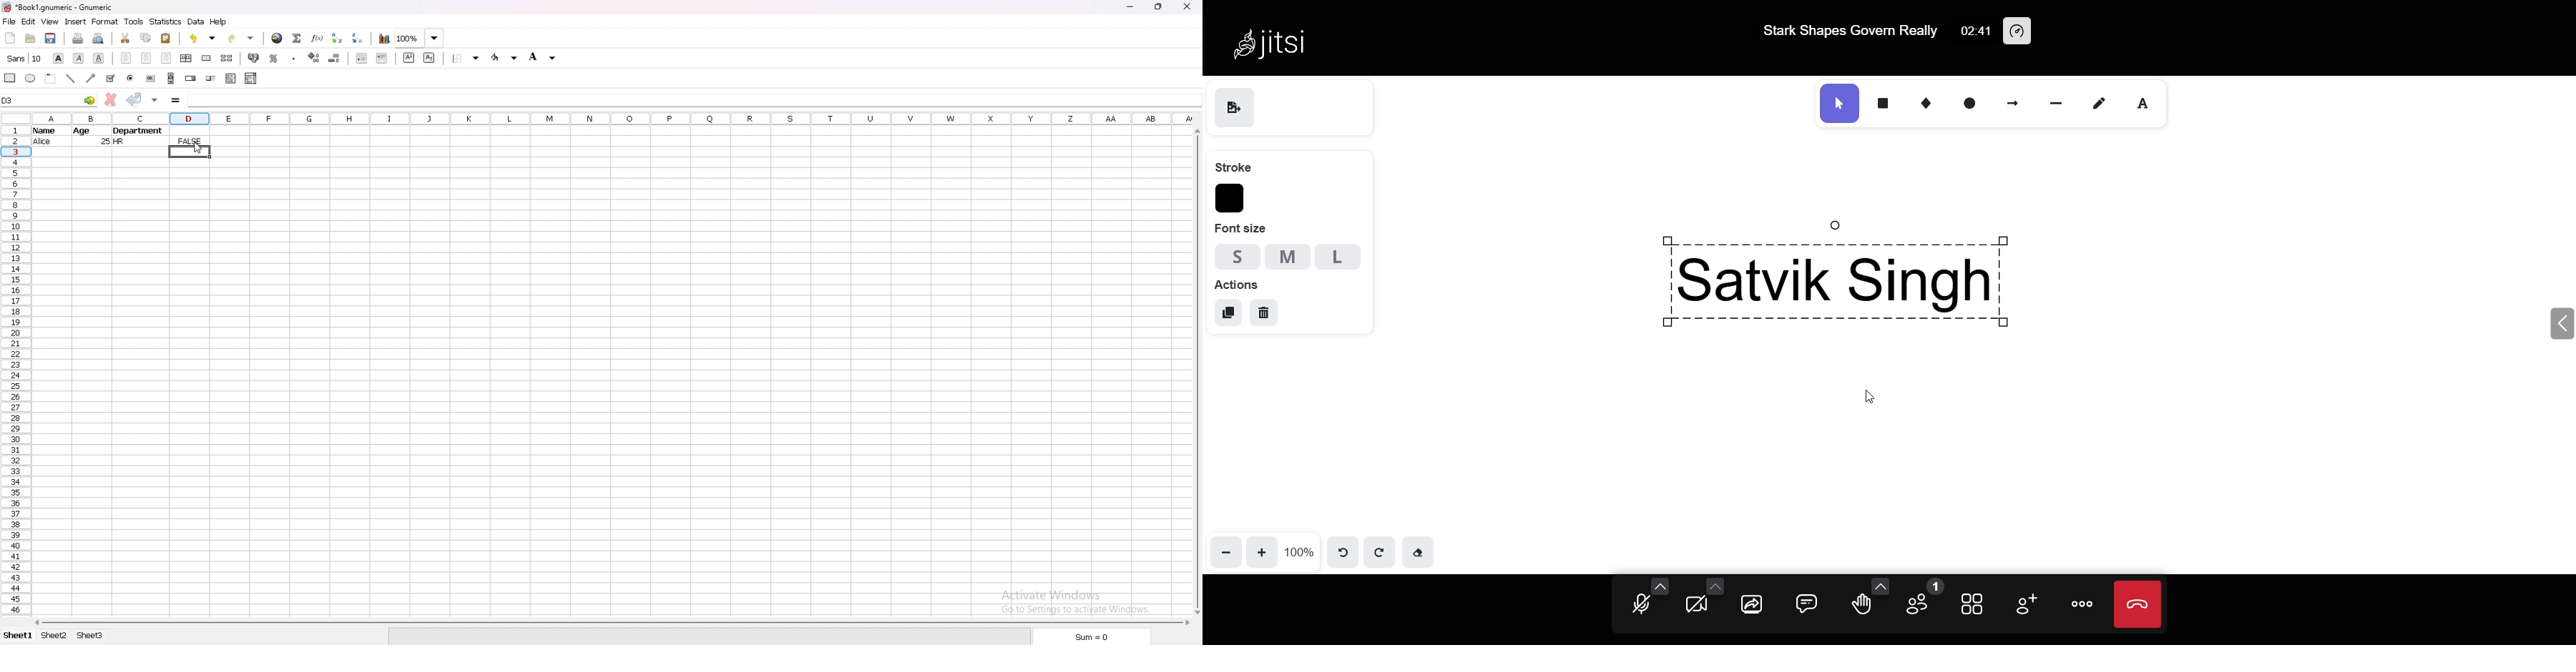 Image resolution: width=2576 pixels, height=672 pixels. What do you see at coordinates (430, 57) in the screenshot?
I see `subscript` at bounding box center [430, 57].